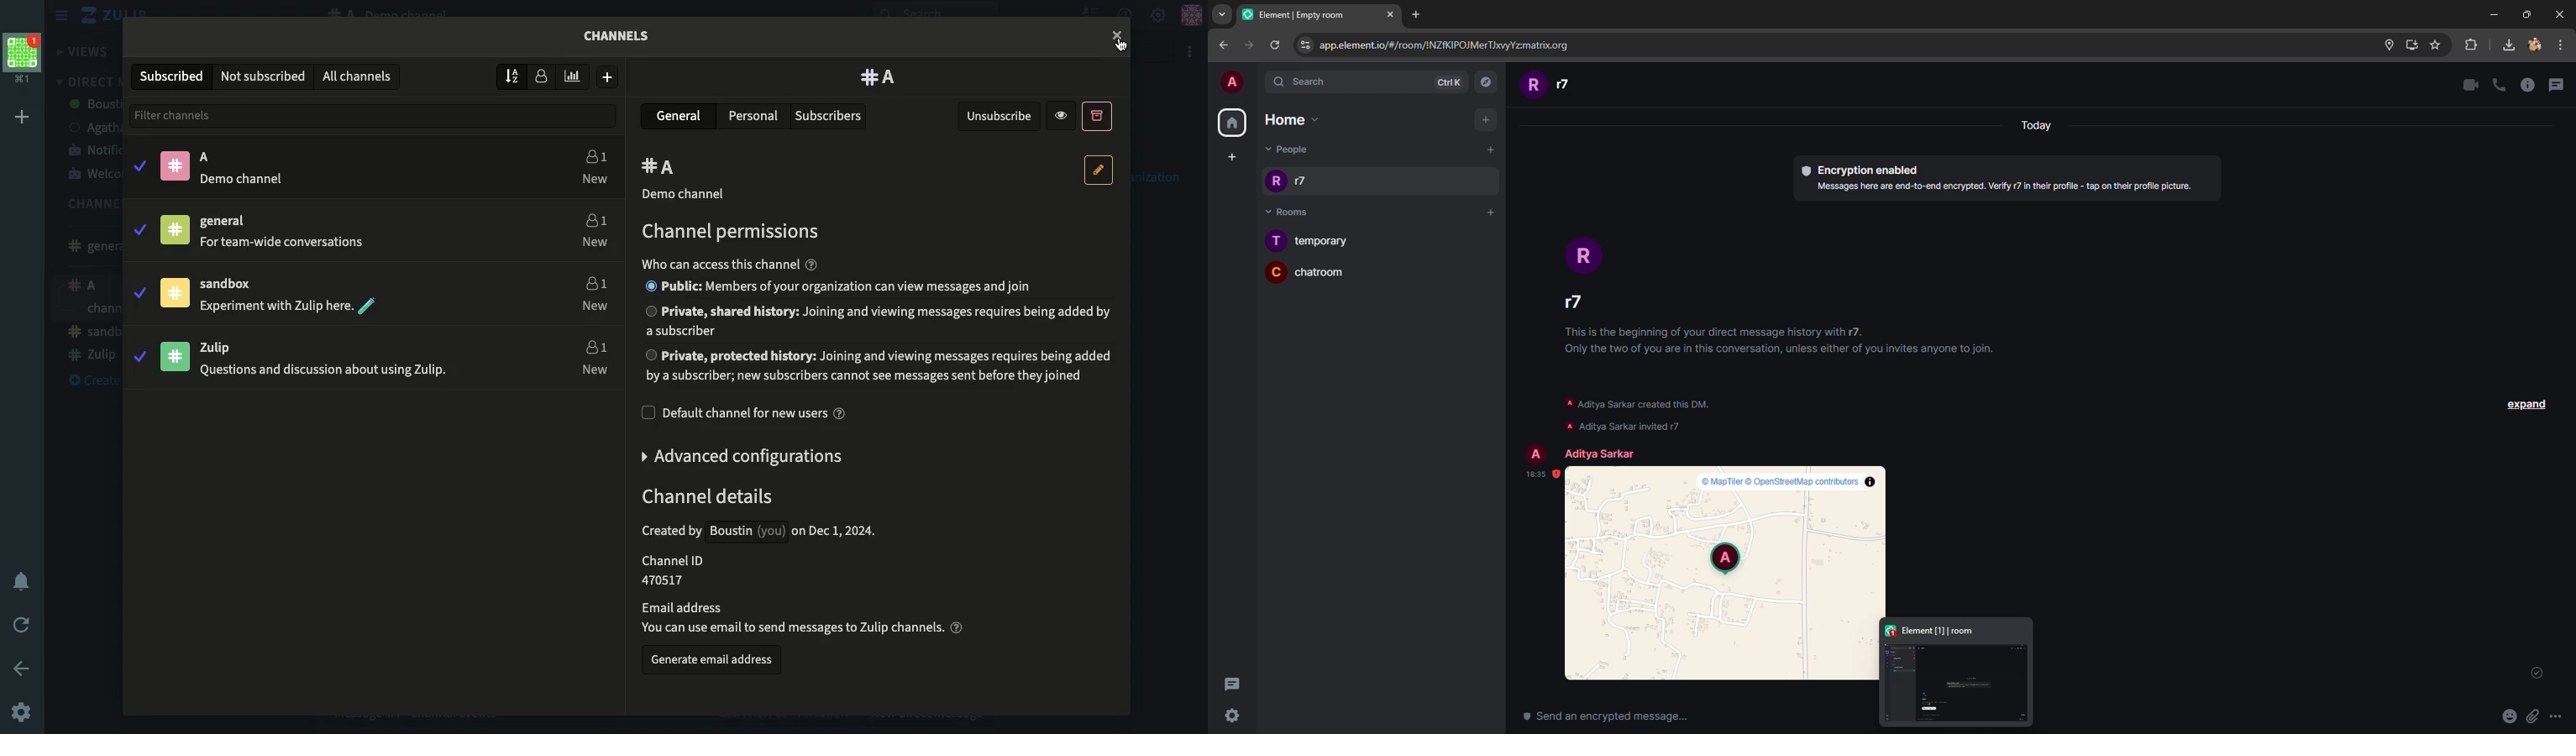 Image resolution: width=2576 pixels, height=756 pixels. Describe the element at coordinates (2531, 718) in the screenshot. I see `attachments` at that location.